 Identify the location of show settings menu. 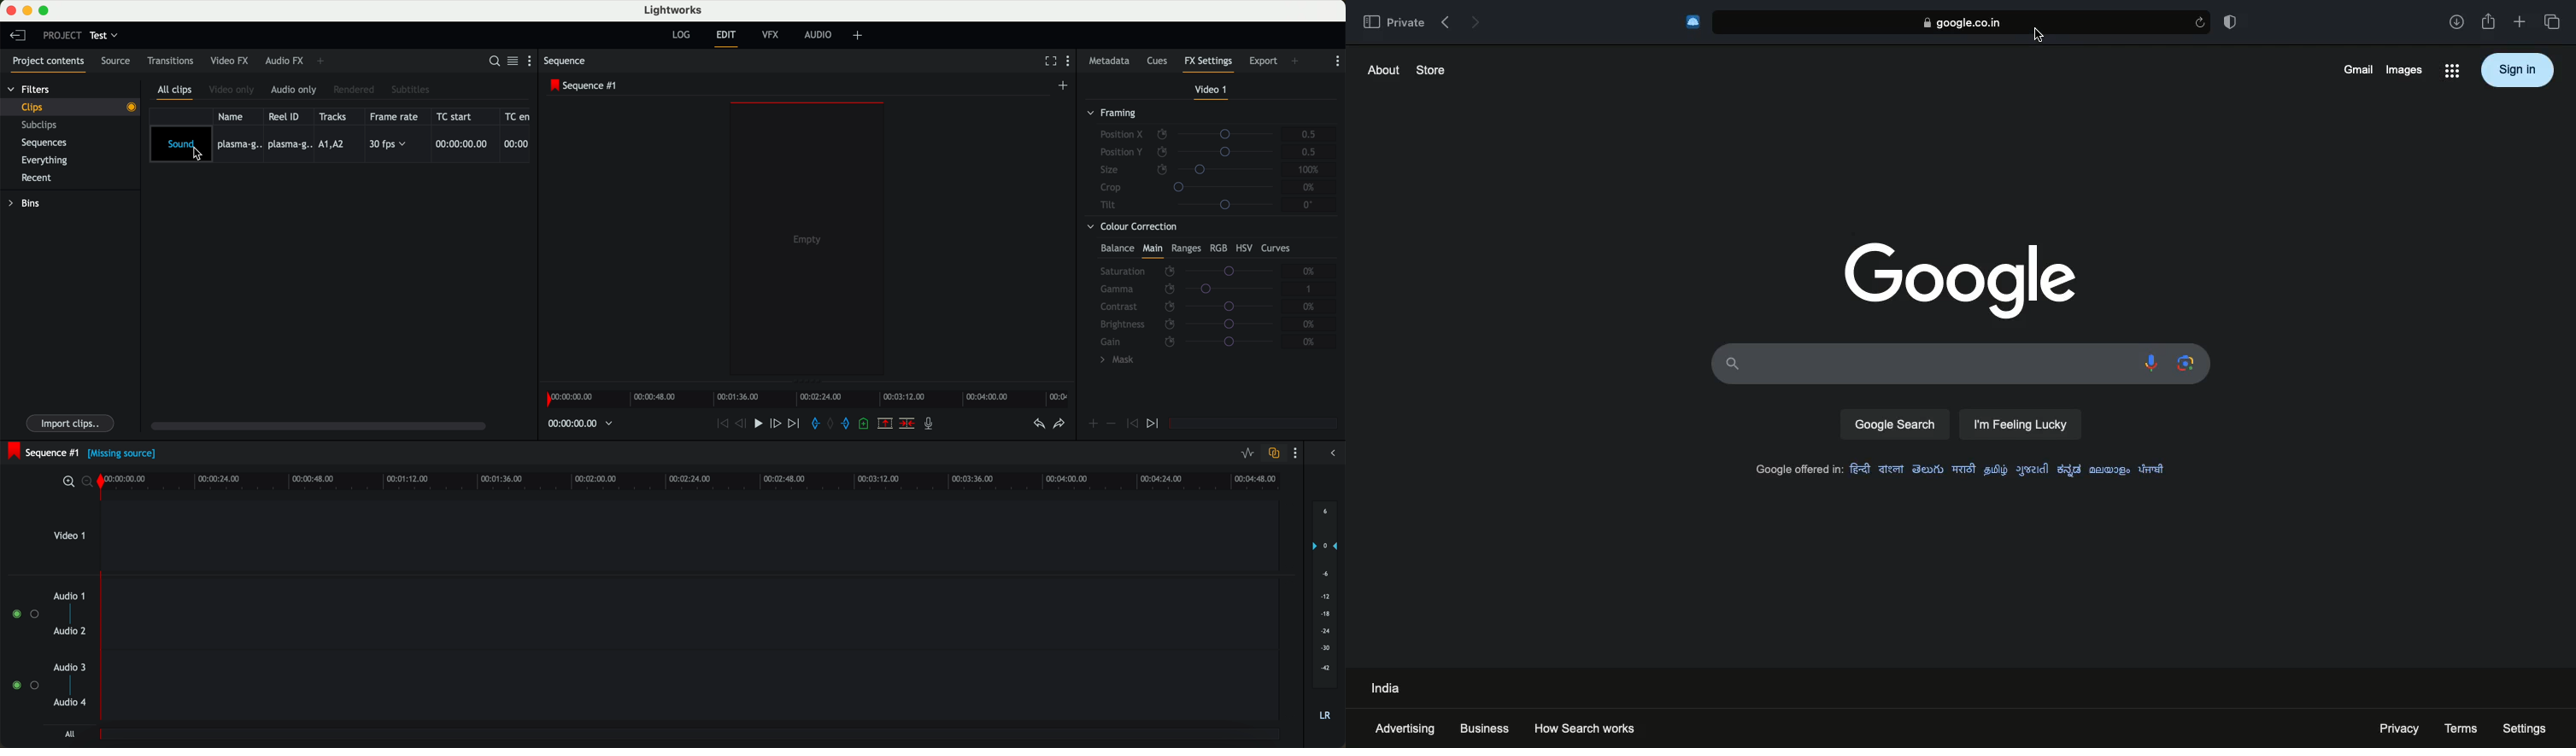
(1338, 60).